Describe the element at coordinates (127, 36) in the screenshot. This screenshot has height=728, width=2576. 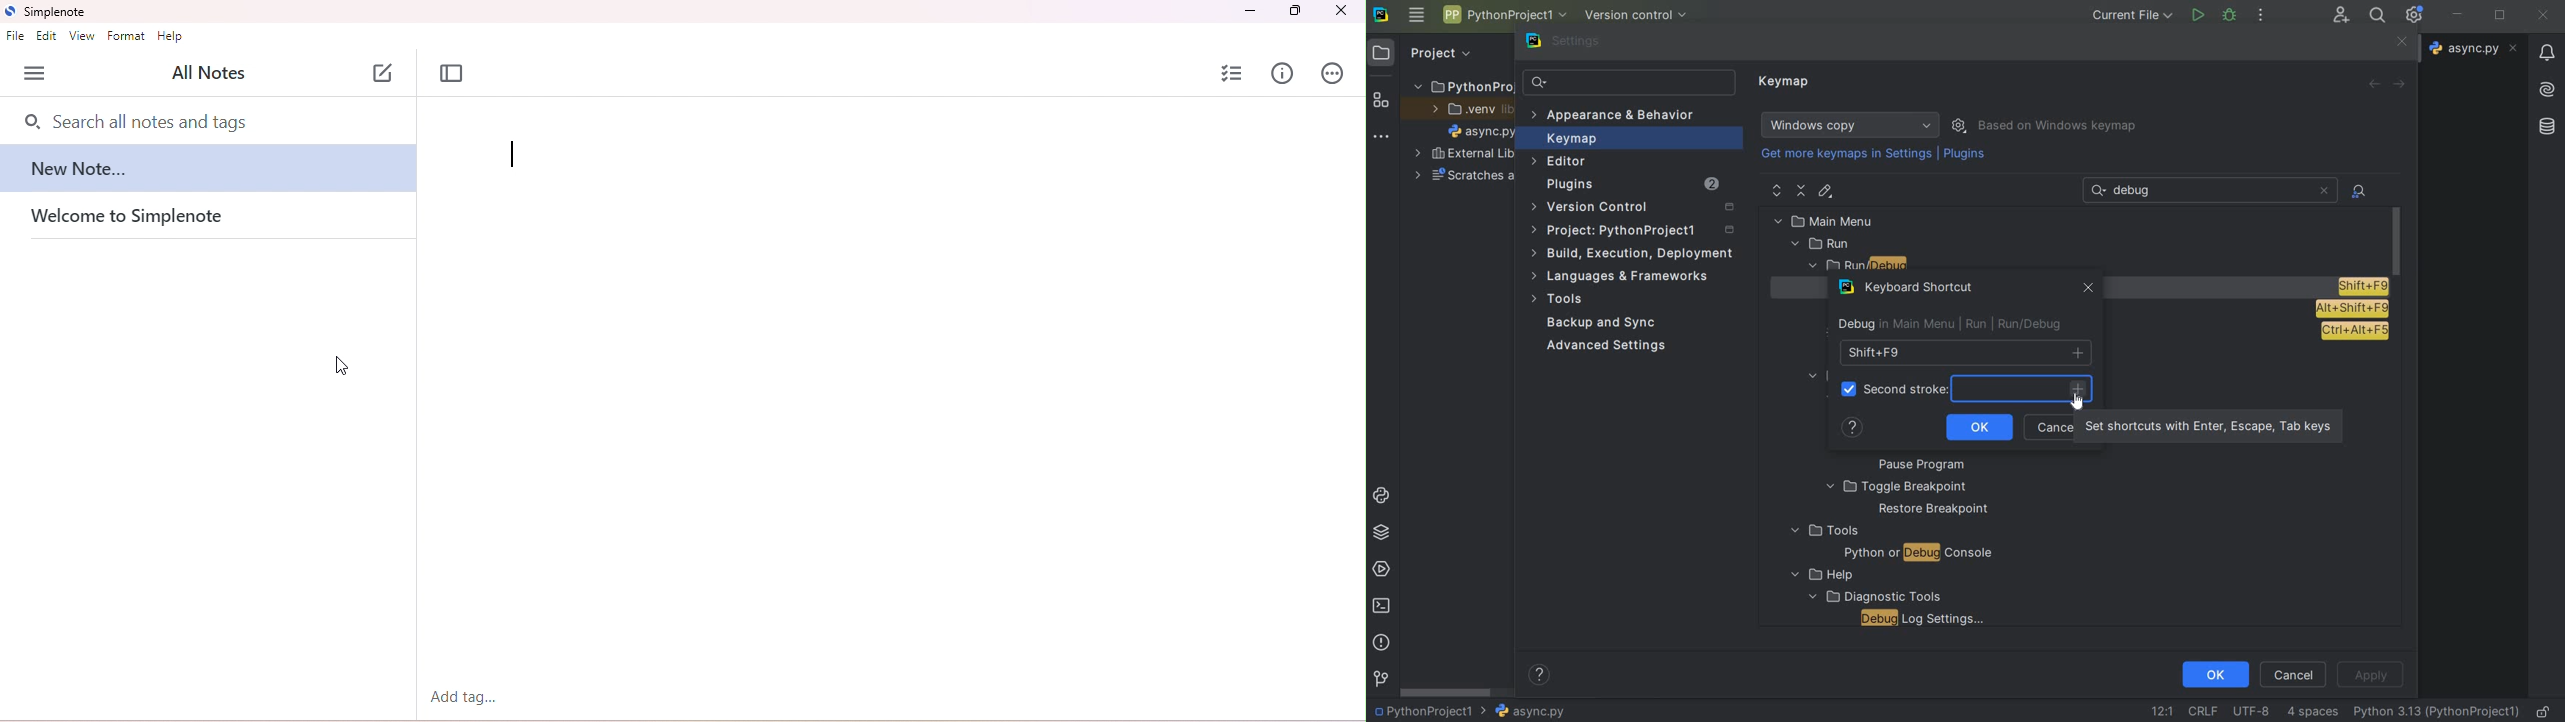
I see `format` at that location.